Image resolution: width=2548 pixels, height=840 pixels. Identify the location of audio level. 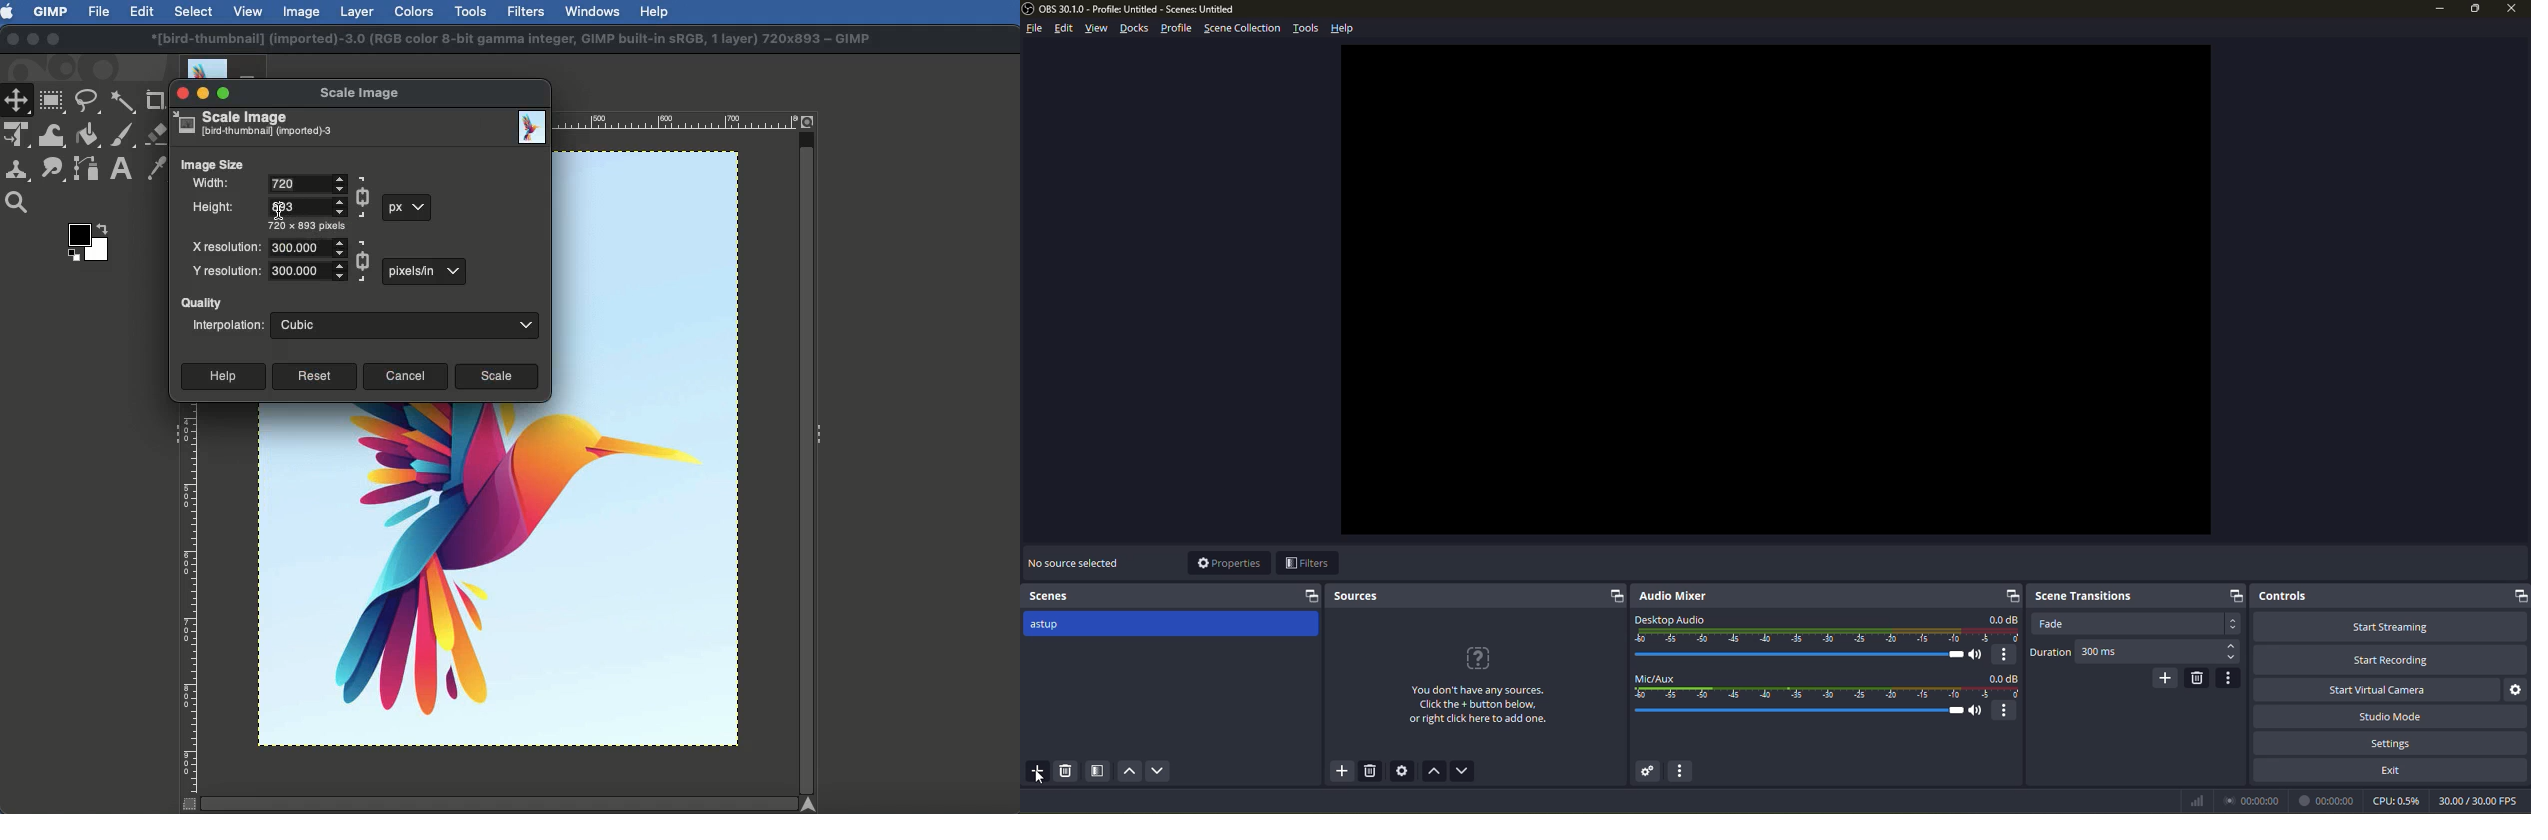
(1828, 635).